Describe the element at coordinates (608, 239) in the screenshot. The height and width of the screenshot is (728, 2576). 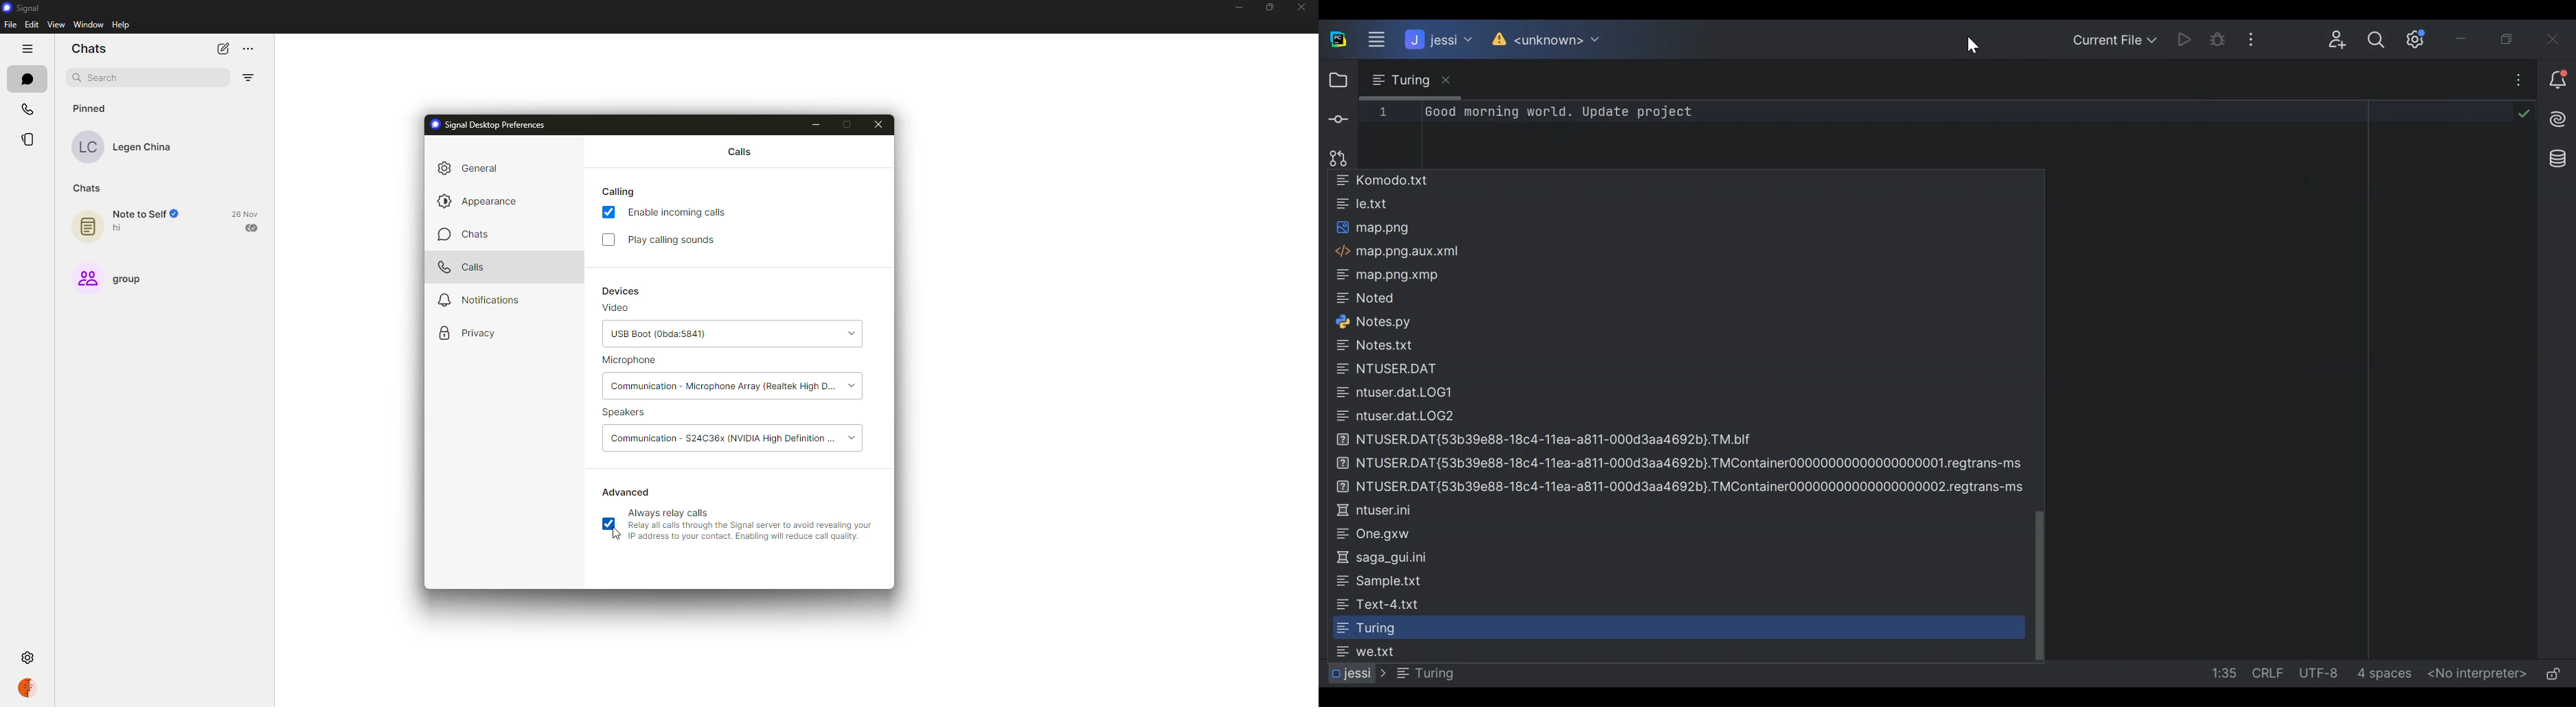
I see `click to enable` at that location.